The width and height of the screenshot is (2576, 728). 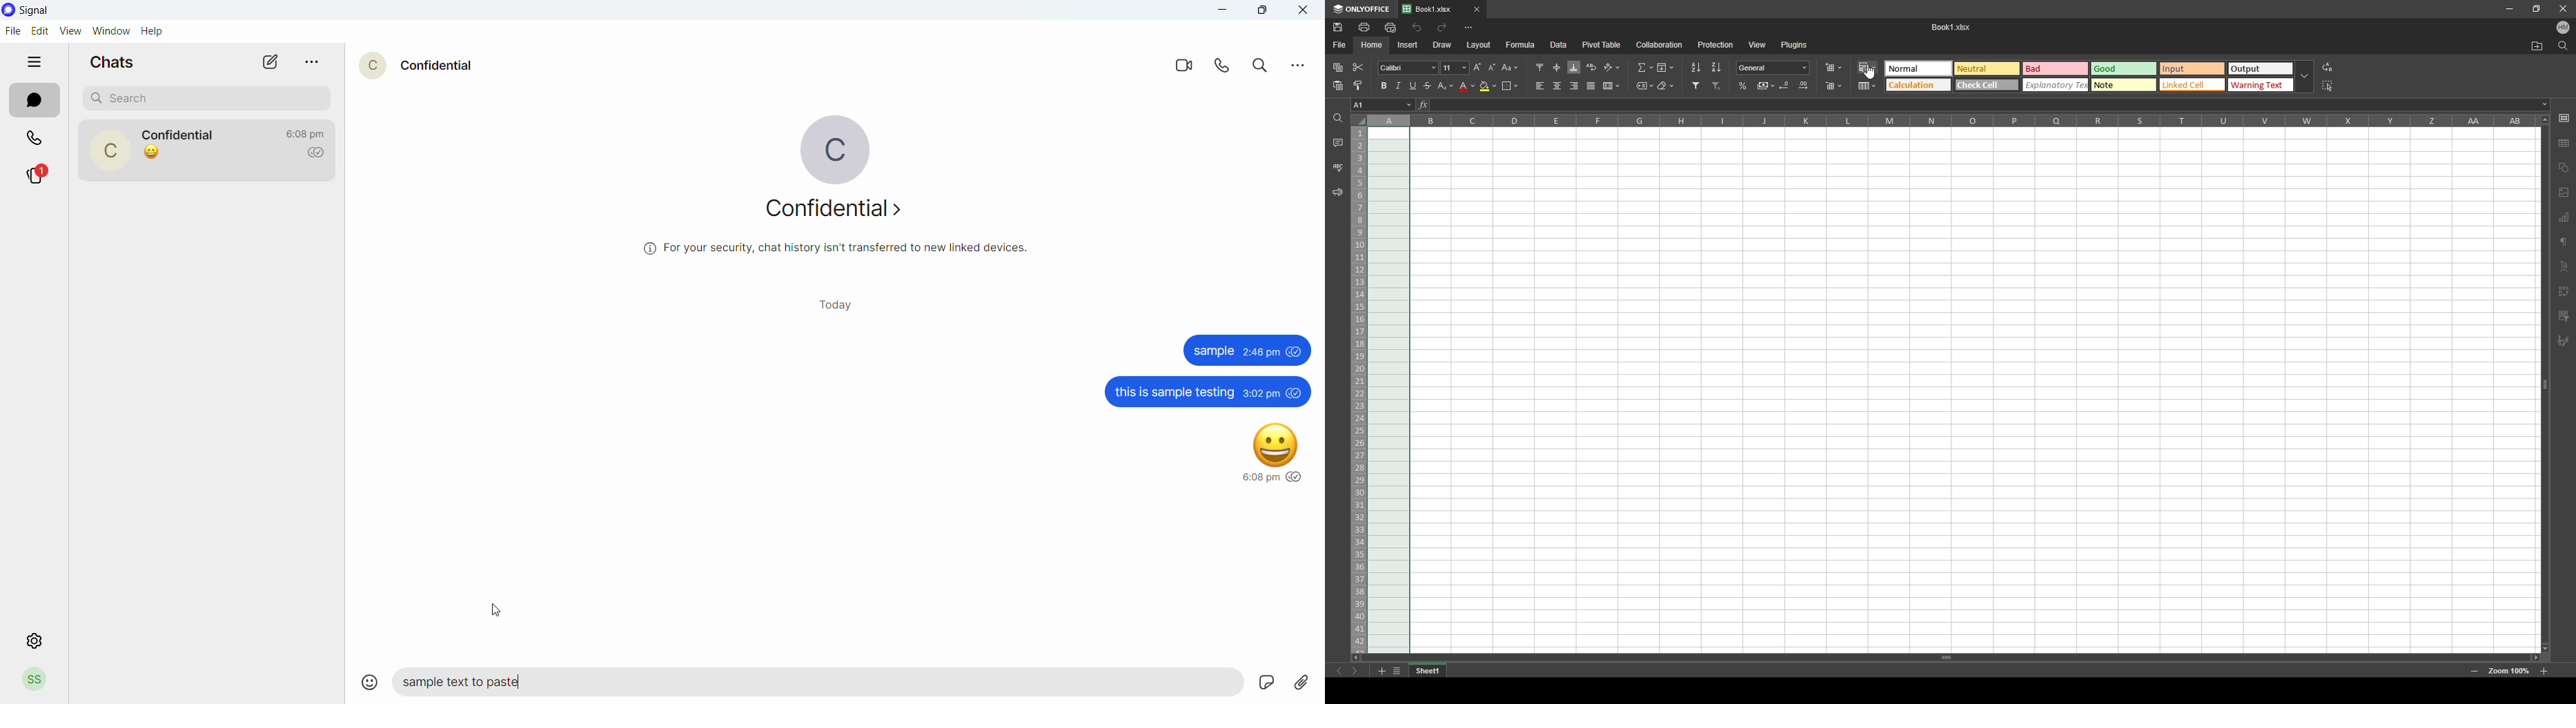 What do you see at coordinates (2330, 85) in the screenshot?
I see `select all` at bounding box center [2330, 85].